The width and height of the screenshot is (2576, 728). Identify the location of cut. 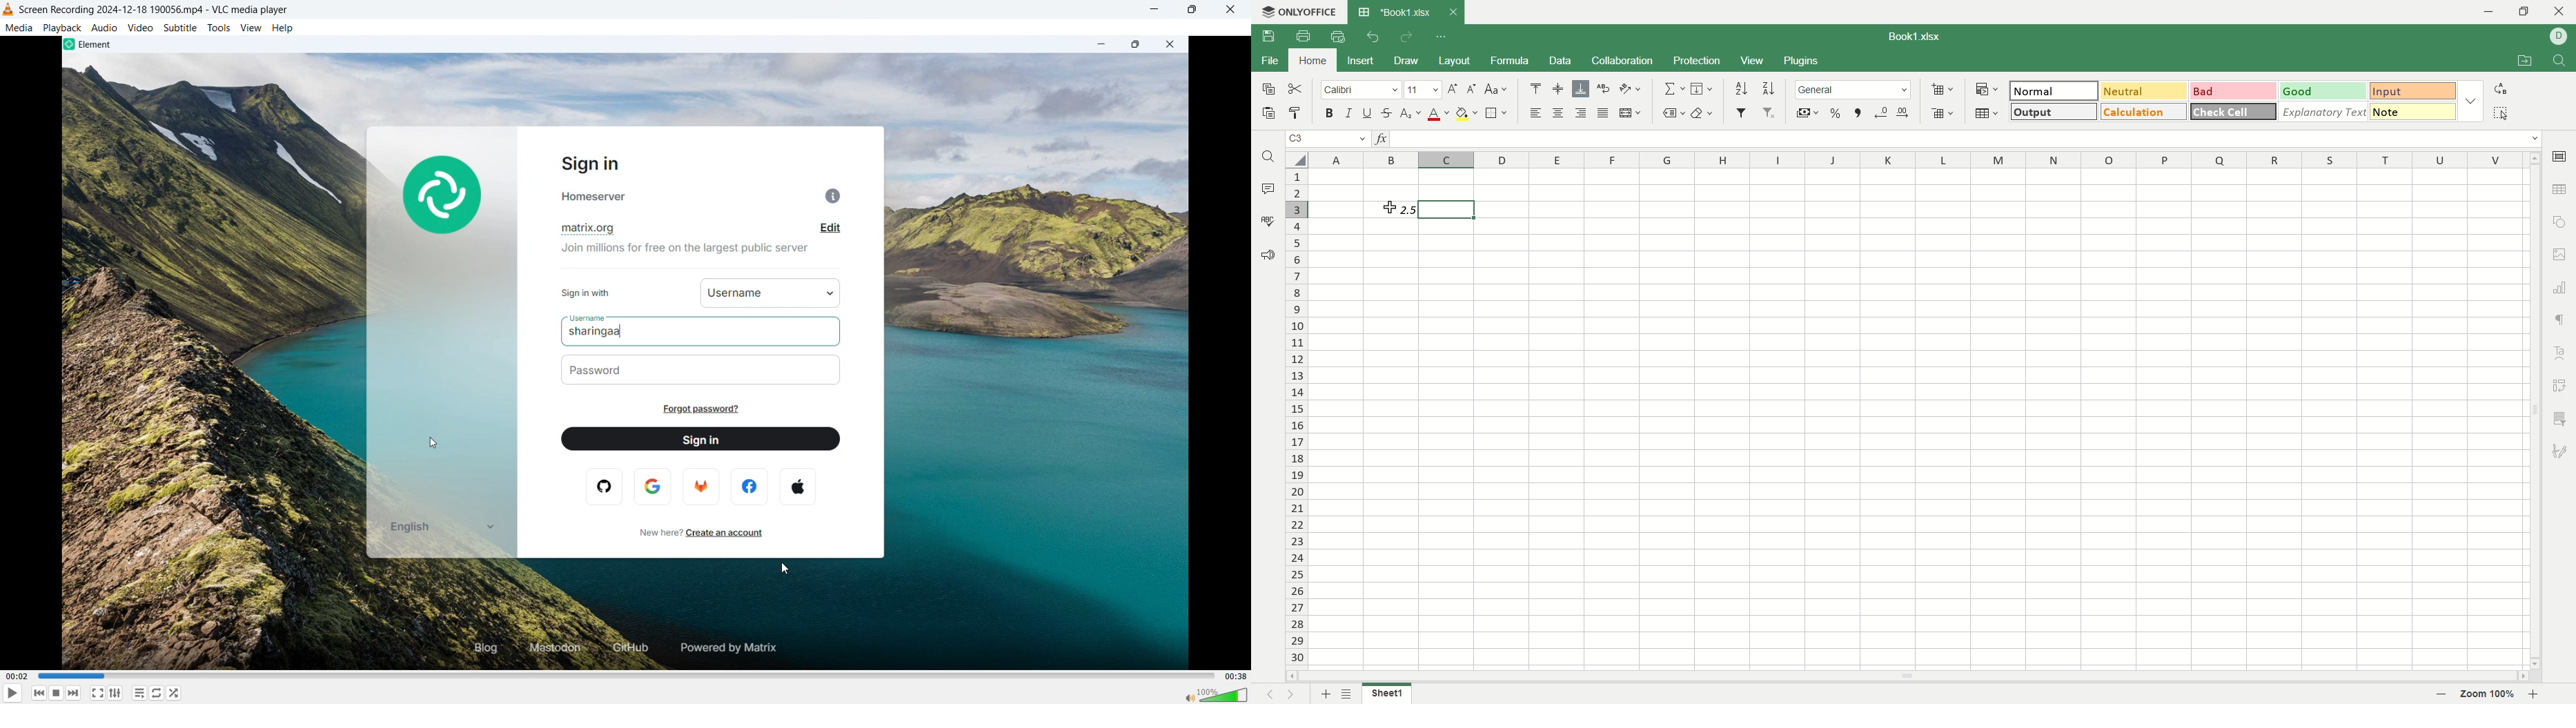
(1295, 89).